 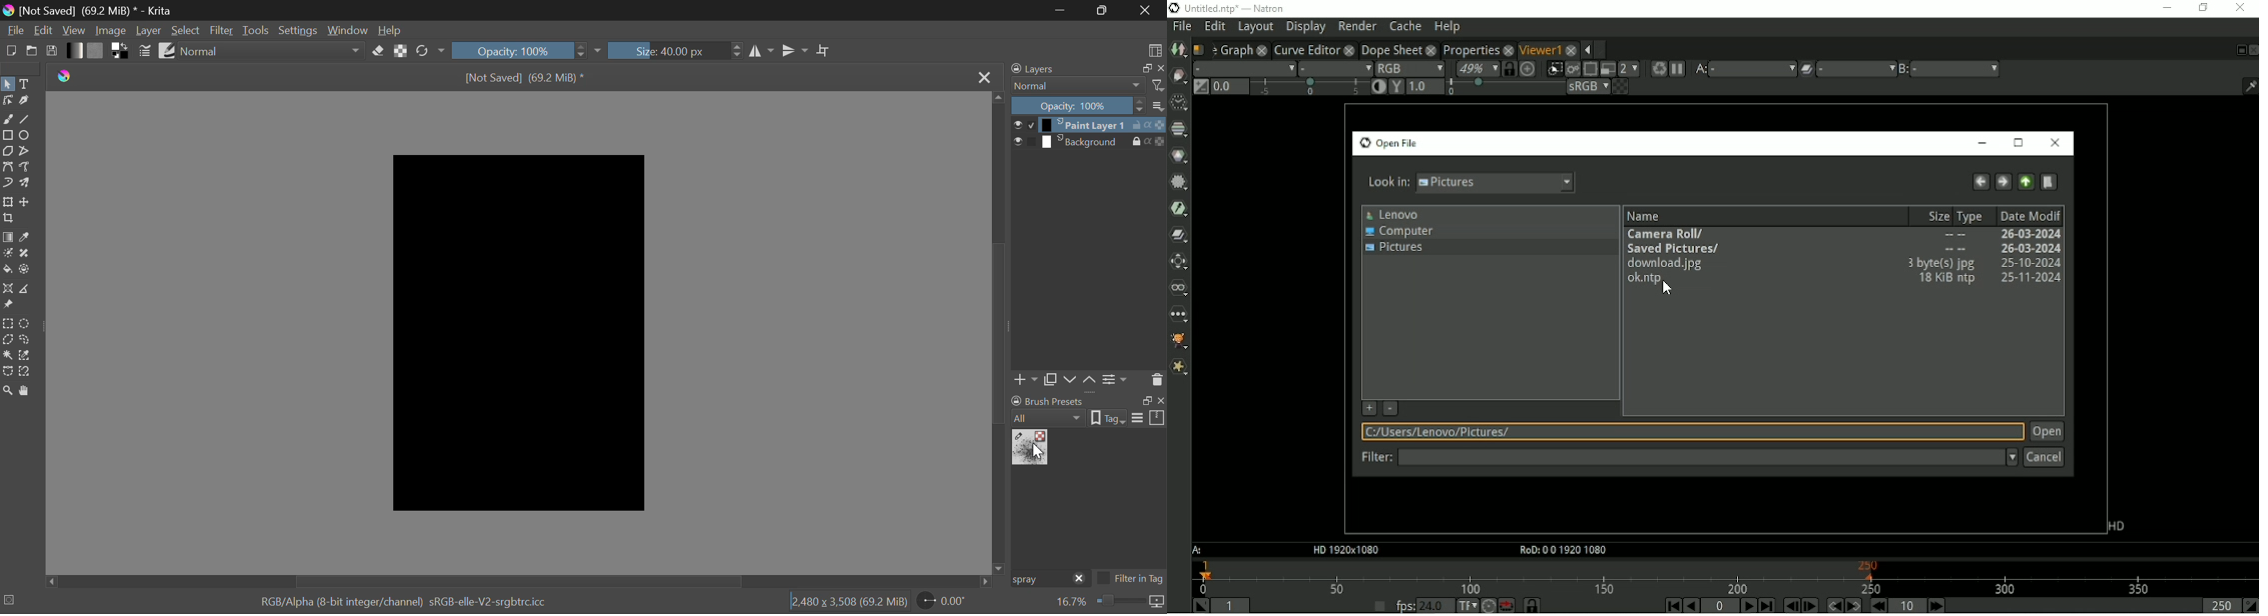 I want to click on Layer Movement up, so click(x=1090, y=381).